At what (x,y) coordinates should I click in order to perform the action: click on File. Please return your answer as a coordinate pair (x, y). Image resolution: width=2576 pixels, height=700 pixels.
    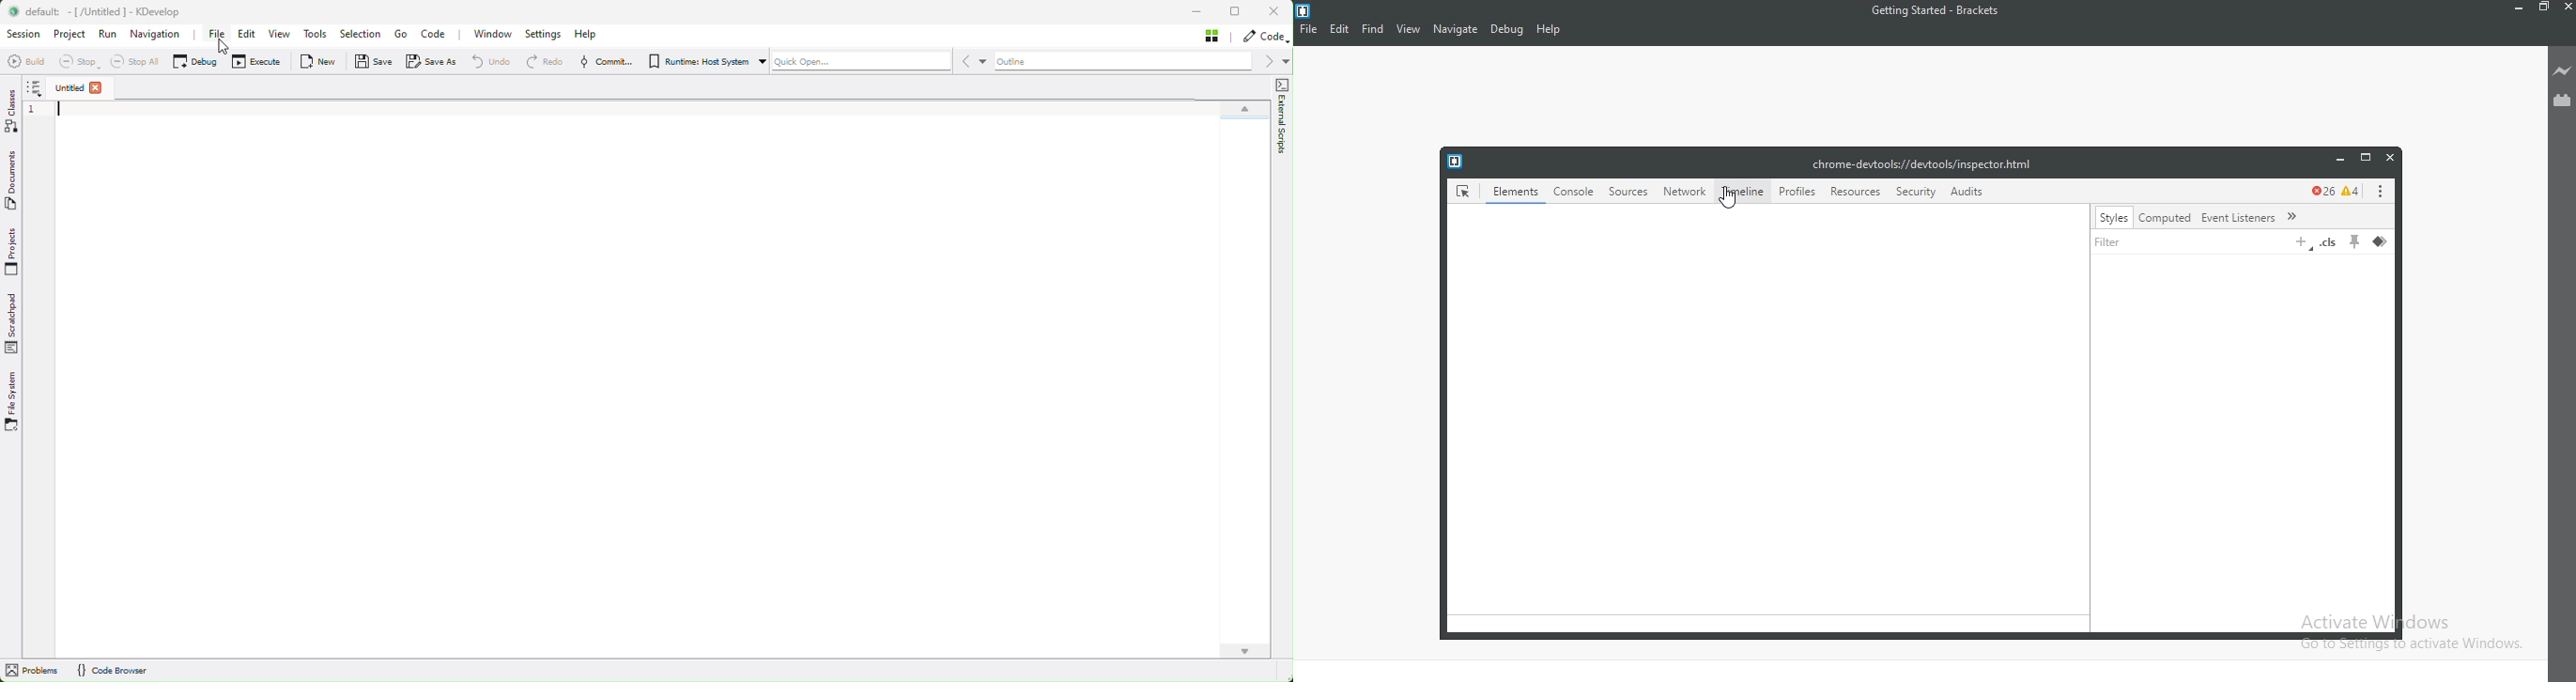
    Looking at the image, I should click on (1310, 29).